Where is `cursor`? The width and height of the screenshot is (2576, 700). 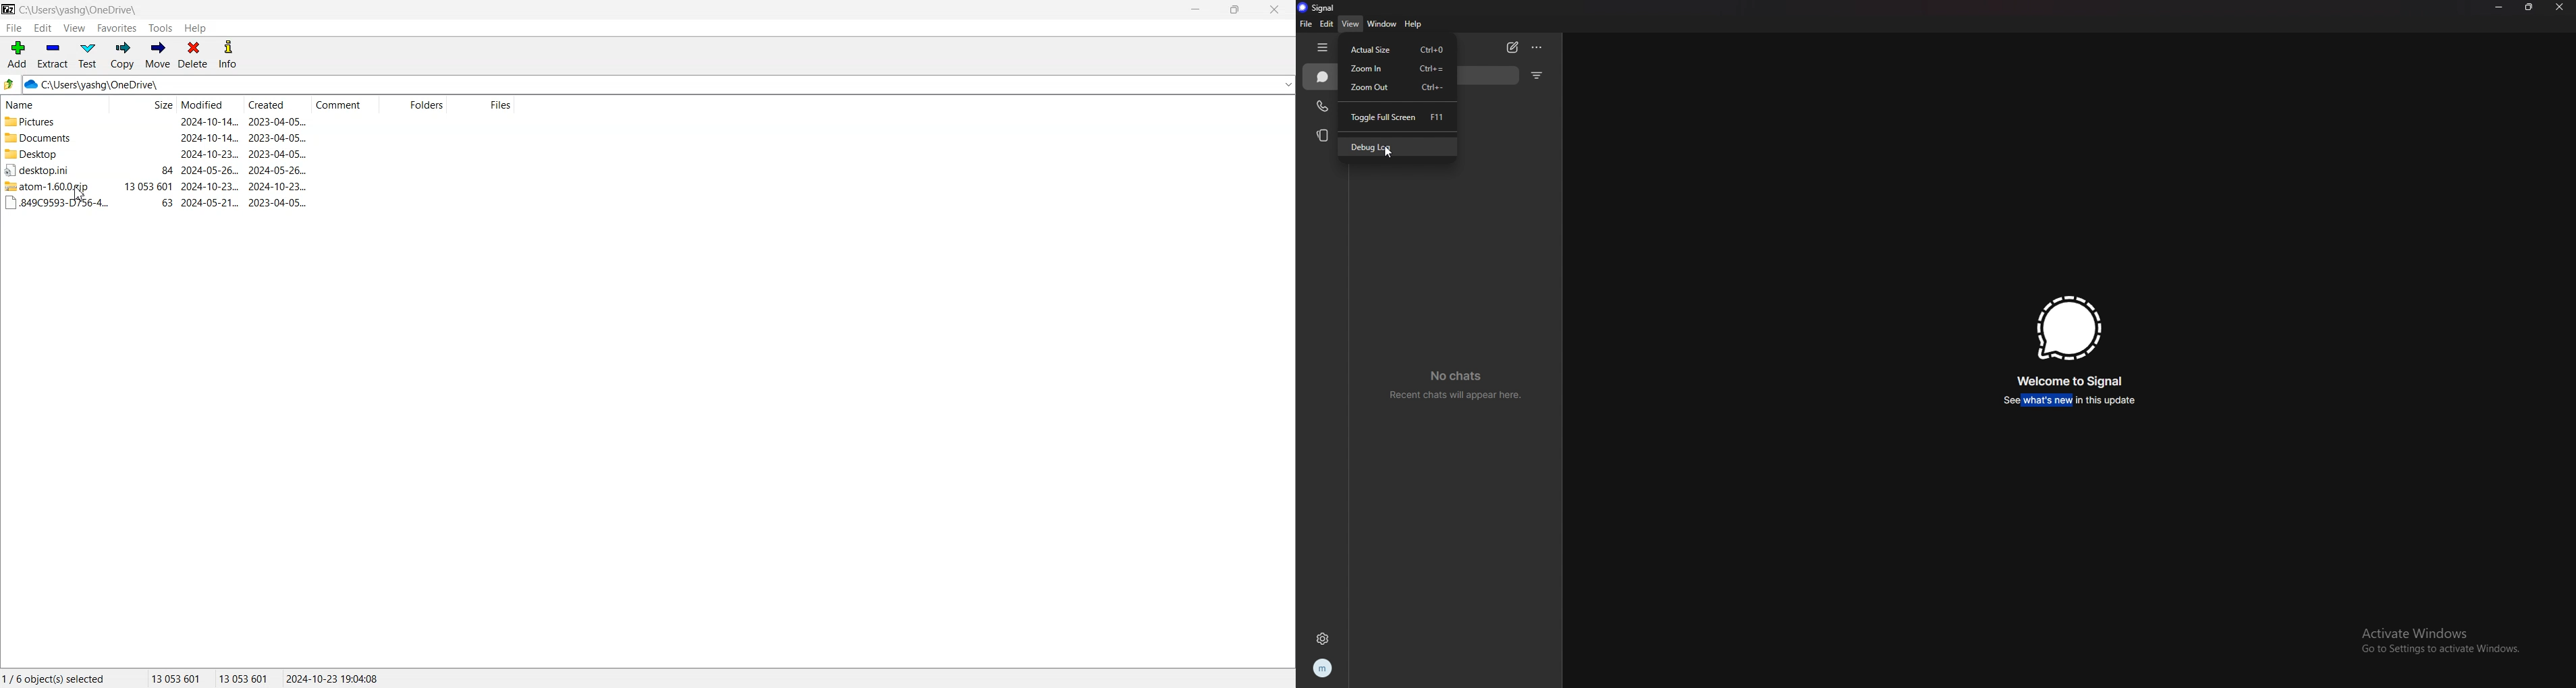
cursor is located at coordinates (1389, 154).